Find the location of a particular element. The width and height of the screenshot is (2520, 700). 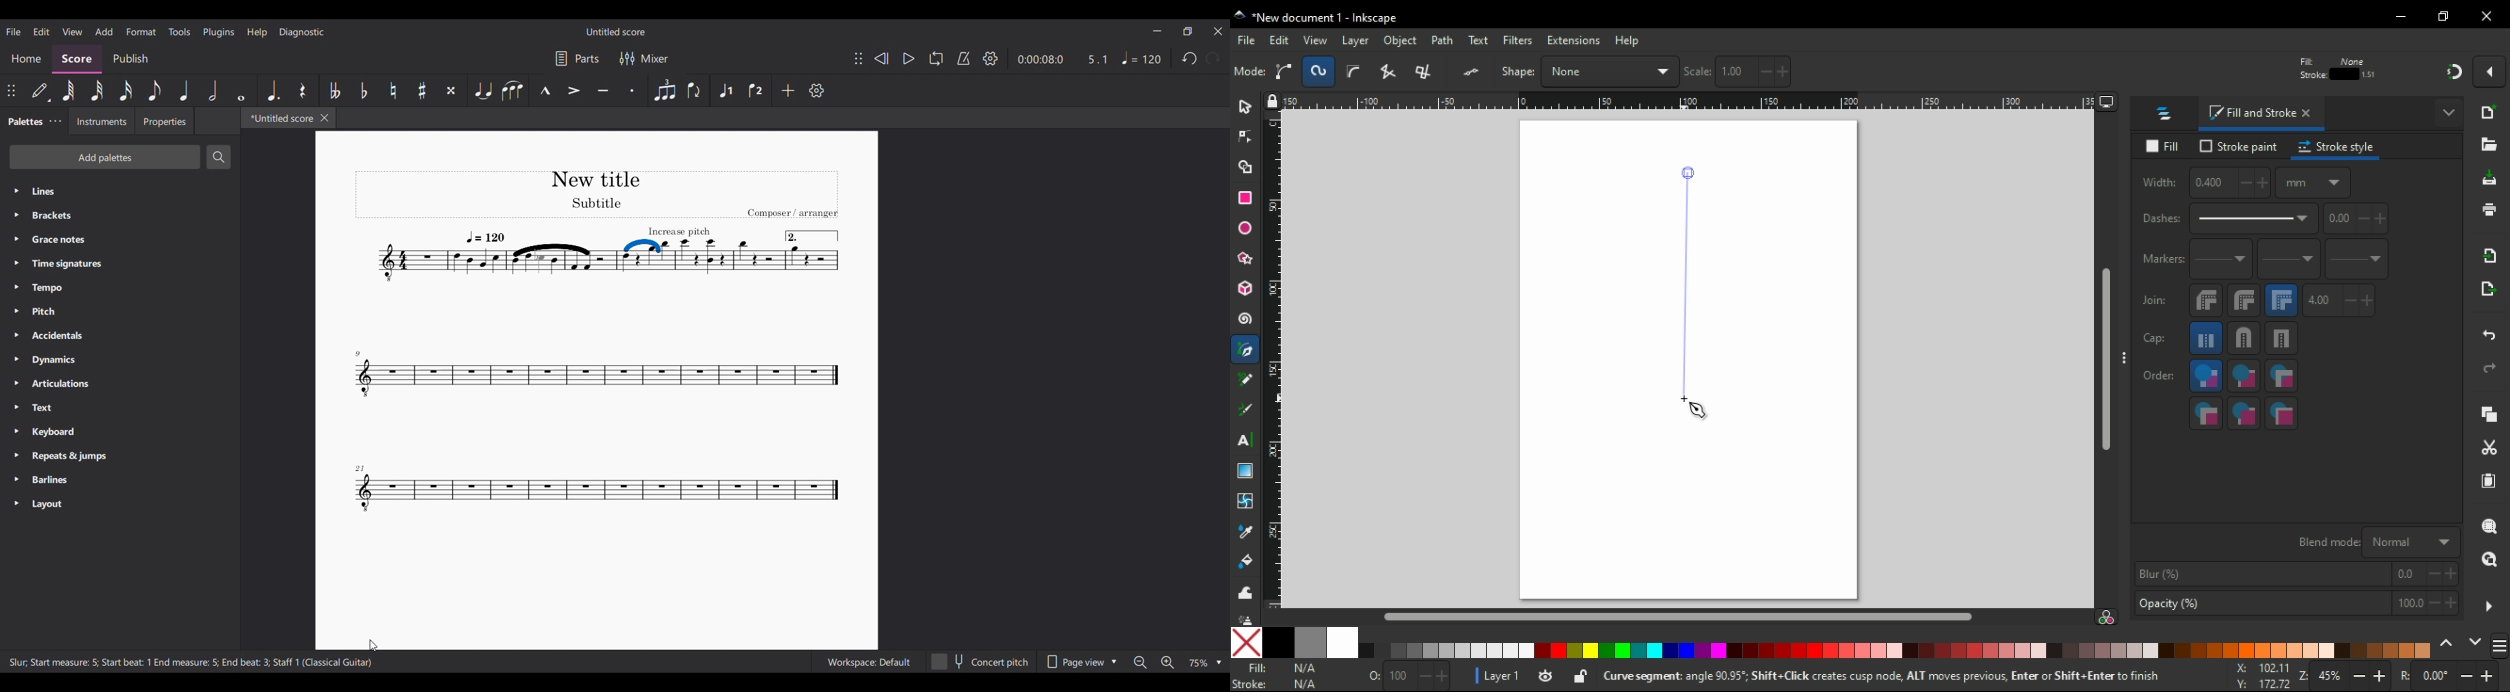

"New document 1 - Inkscape is located at coordinates (1318, 19).